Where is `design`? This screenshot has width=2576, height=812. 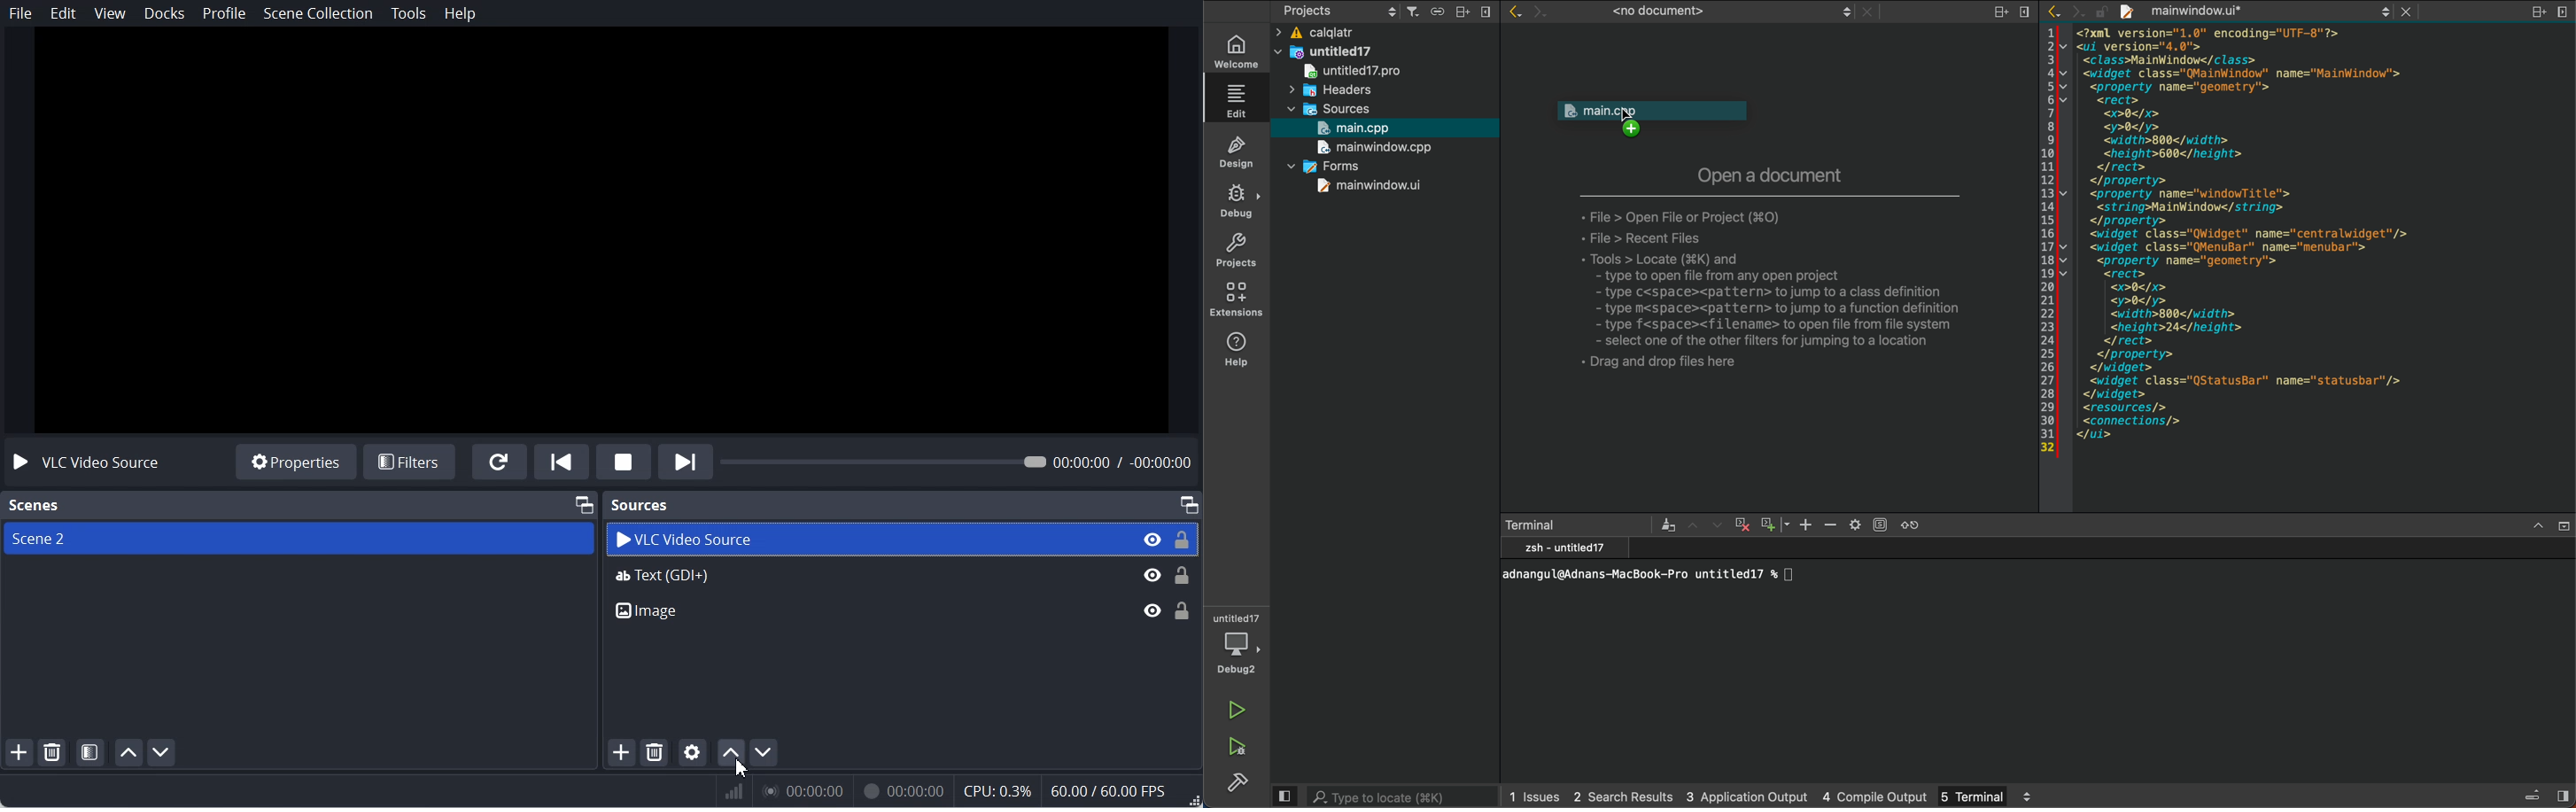
design is located at coordinates (1238, 151).